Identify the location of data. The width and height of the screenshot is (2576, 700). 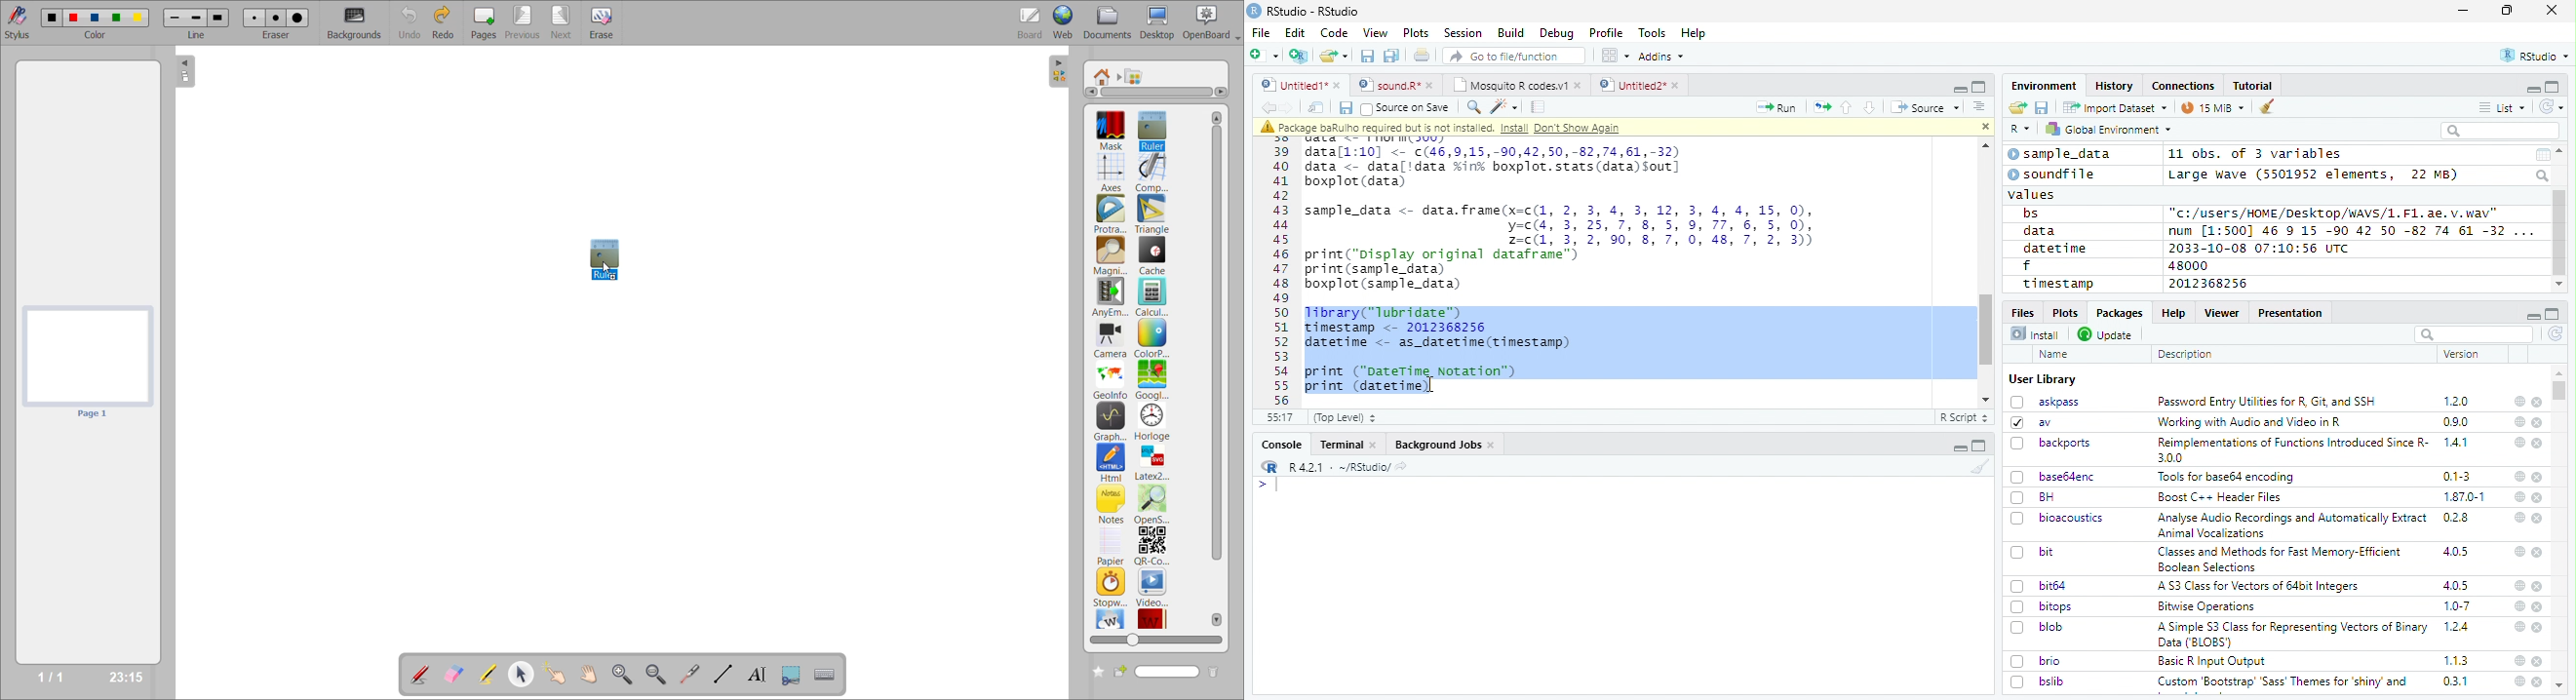
(2043, 231).